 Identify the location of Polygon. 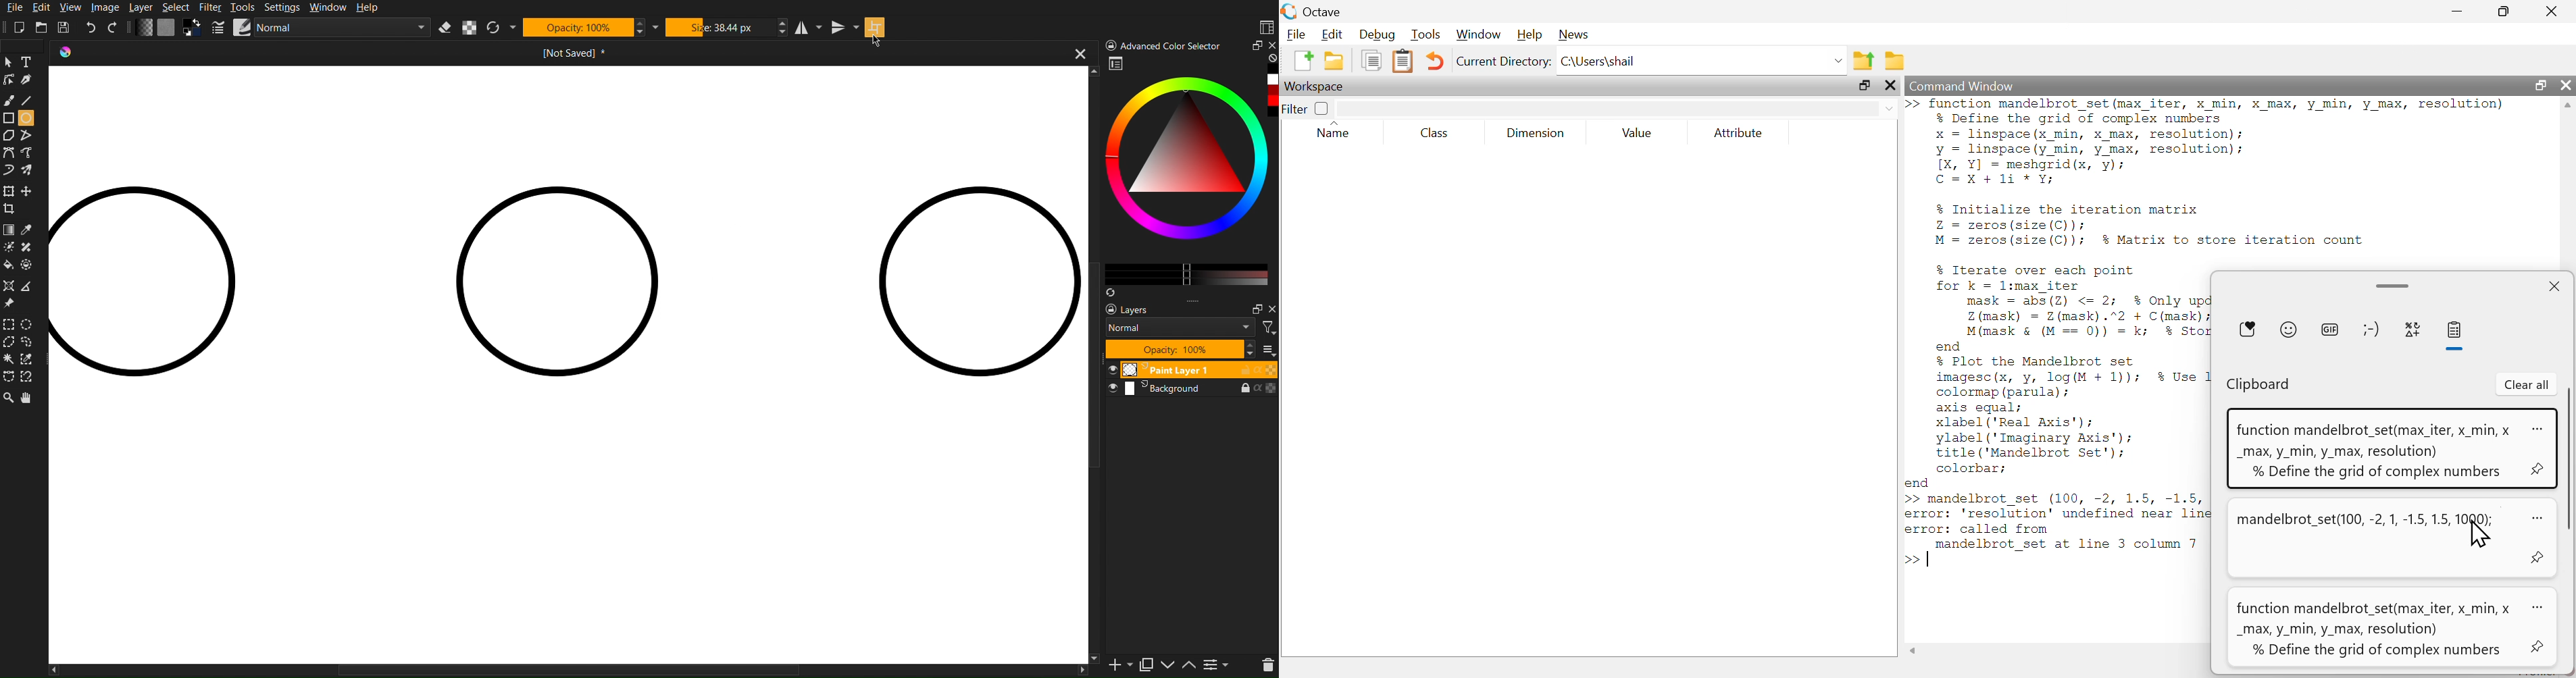
(29, 286).